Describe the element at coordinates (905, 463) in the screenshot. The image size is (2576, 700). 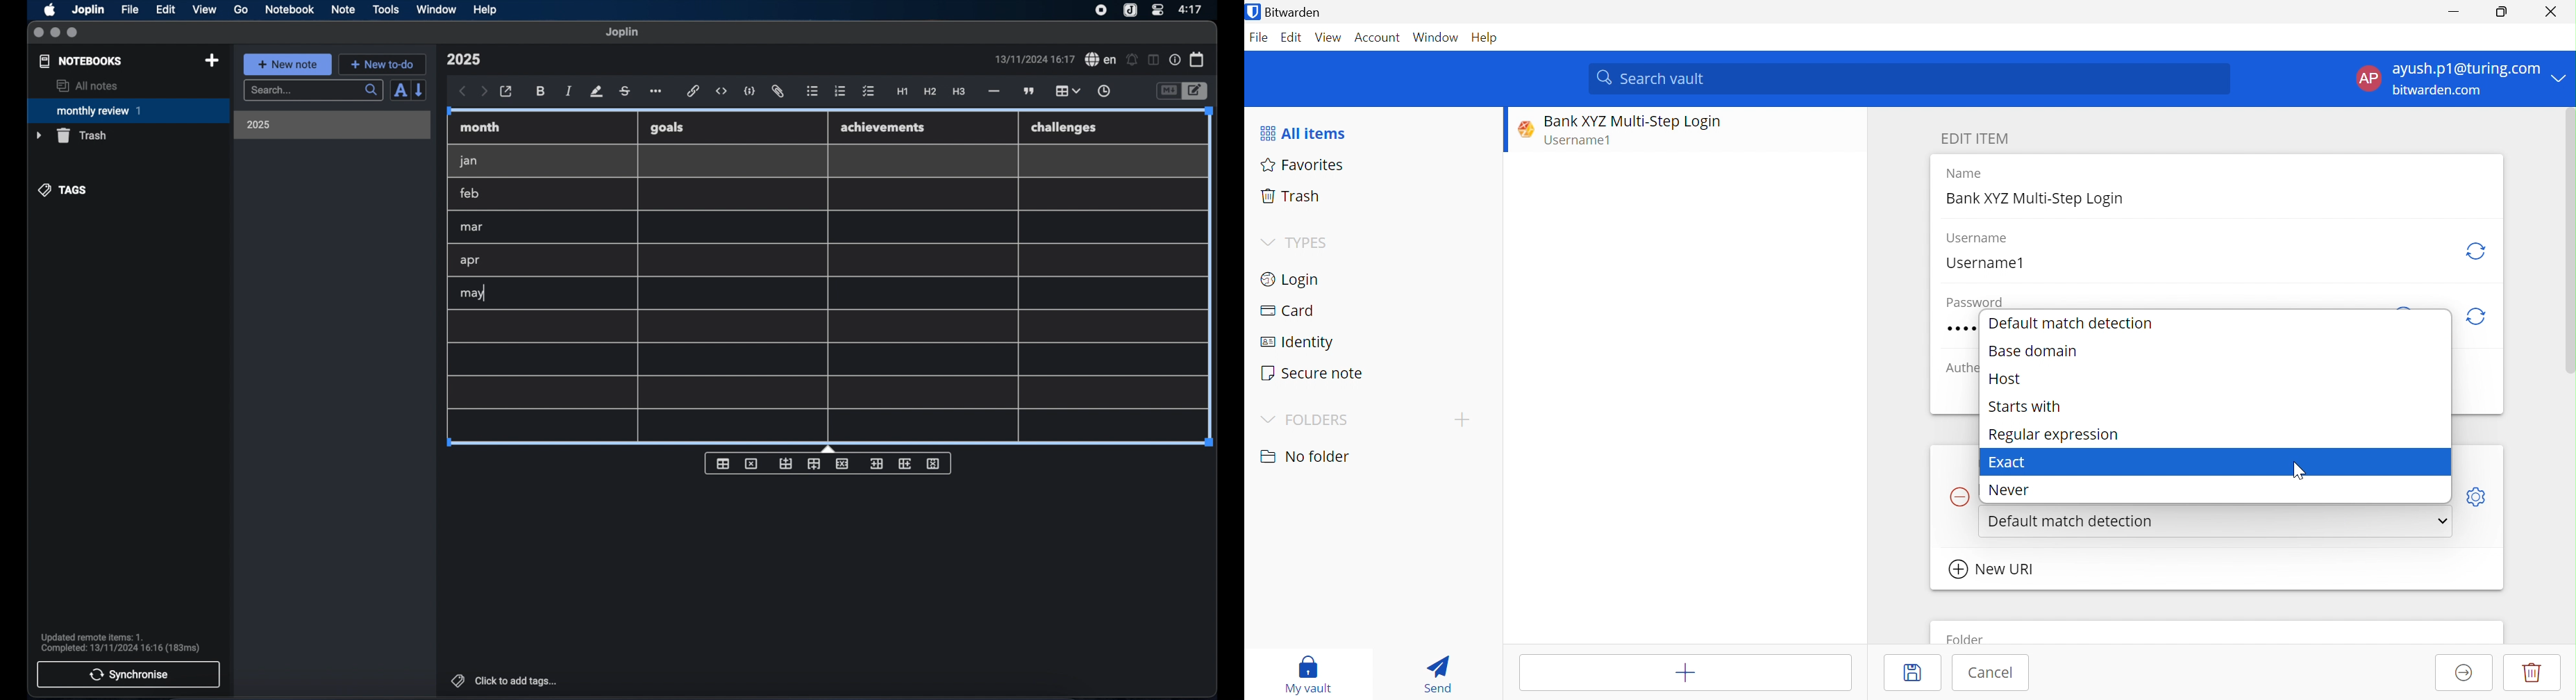
I see `insert column after` at that location.